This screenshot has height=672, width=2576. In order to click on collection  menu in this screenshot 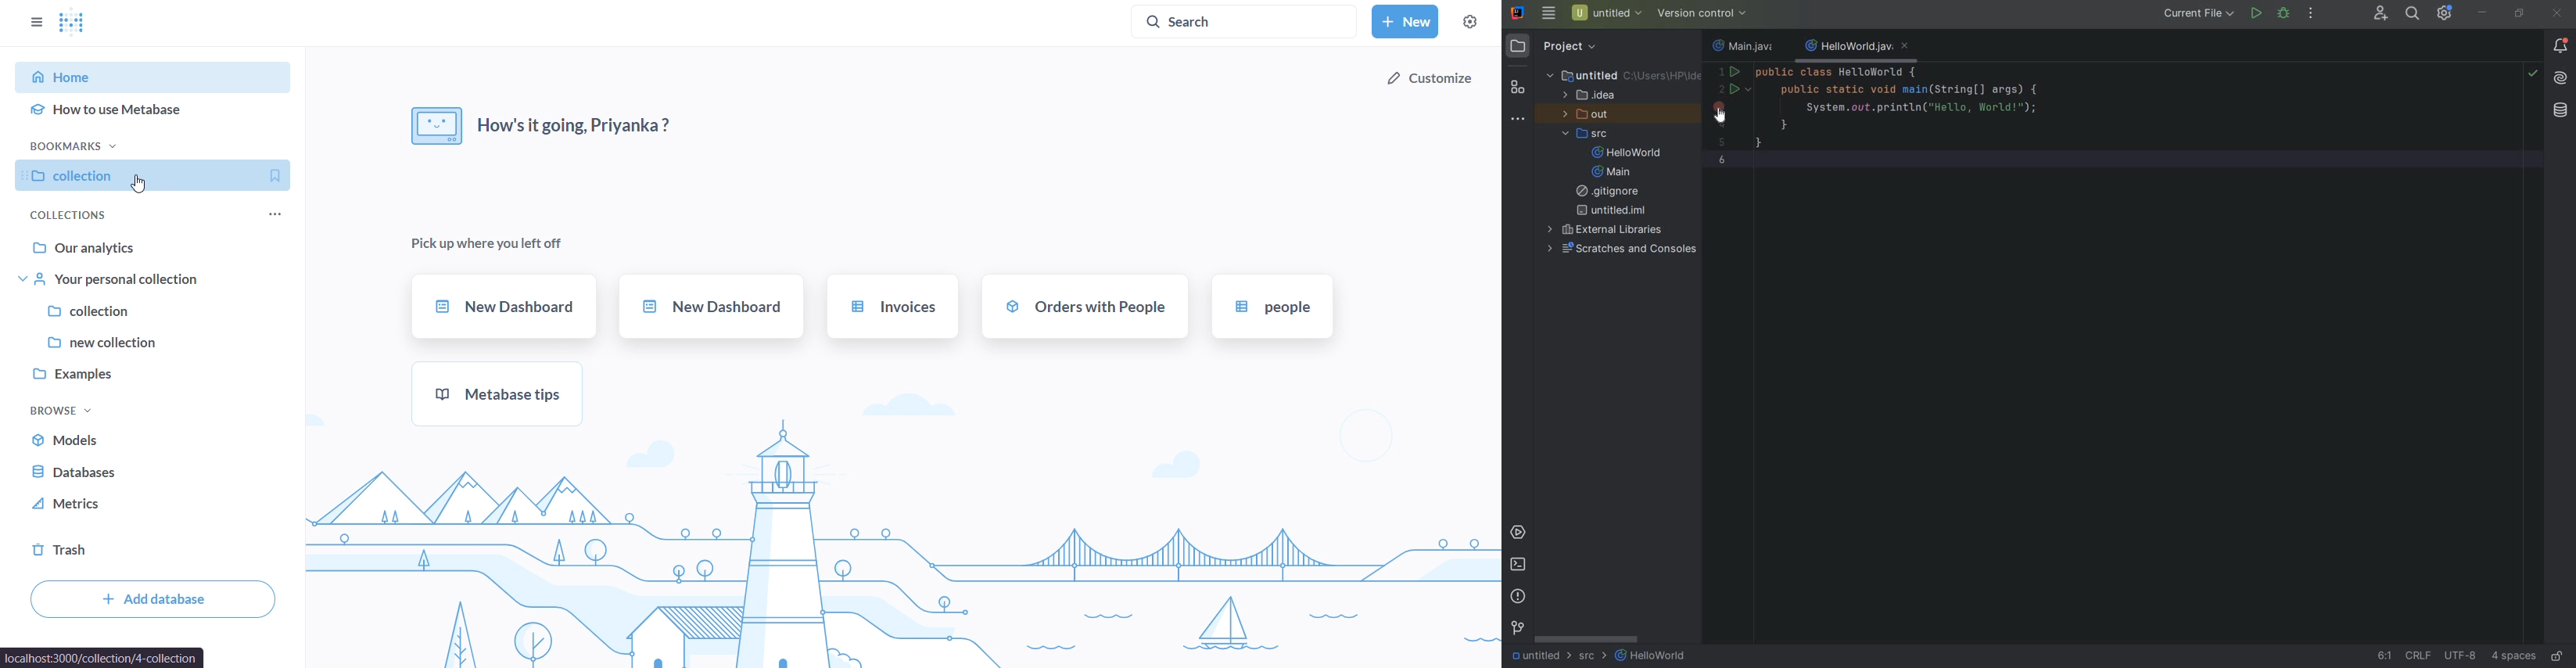, I will do `click(288, 210)`.